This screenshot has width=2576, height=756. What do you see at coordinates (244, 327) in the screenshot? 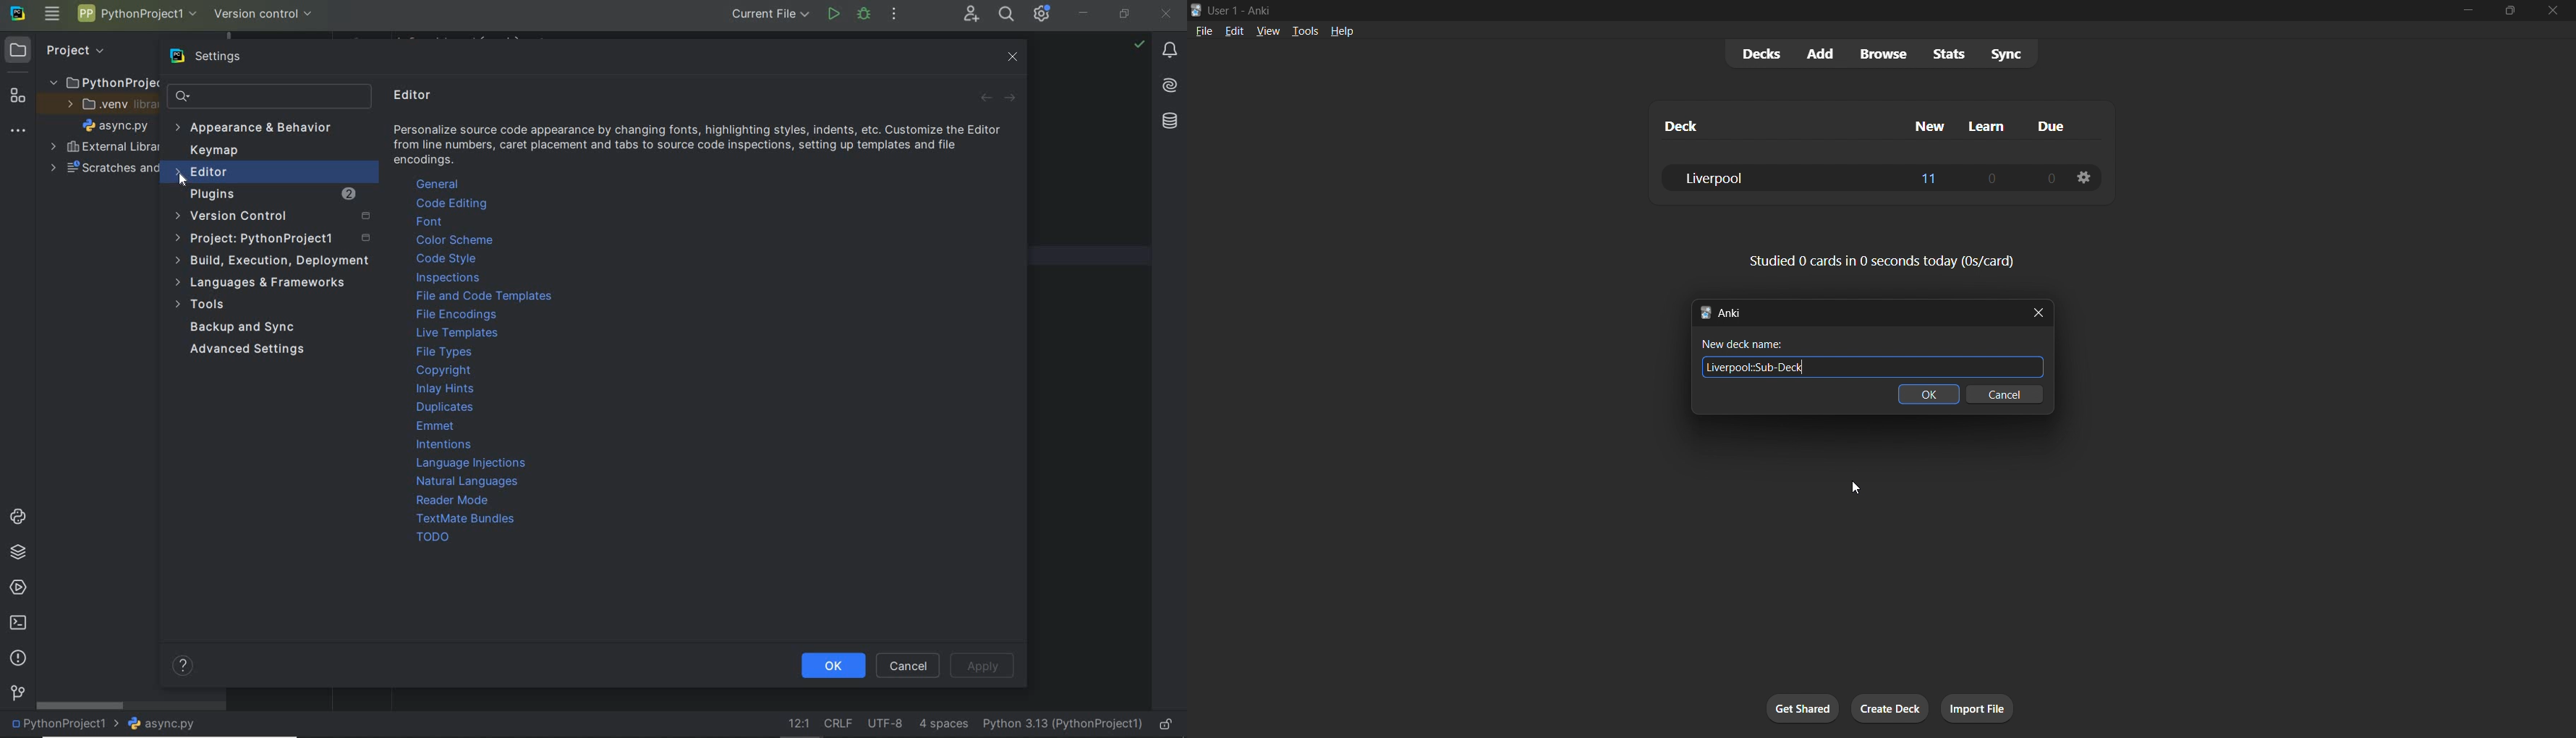
I see `Backup and Sync` at bounding box center [244, 327].